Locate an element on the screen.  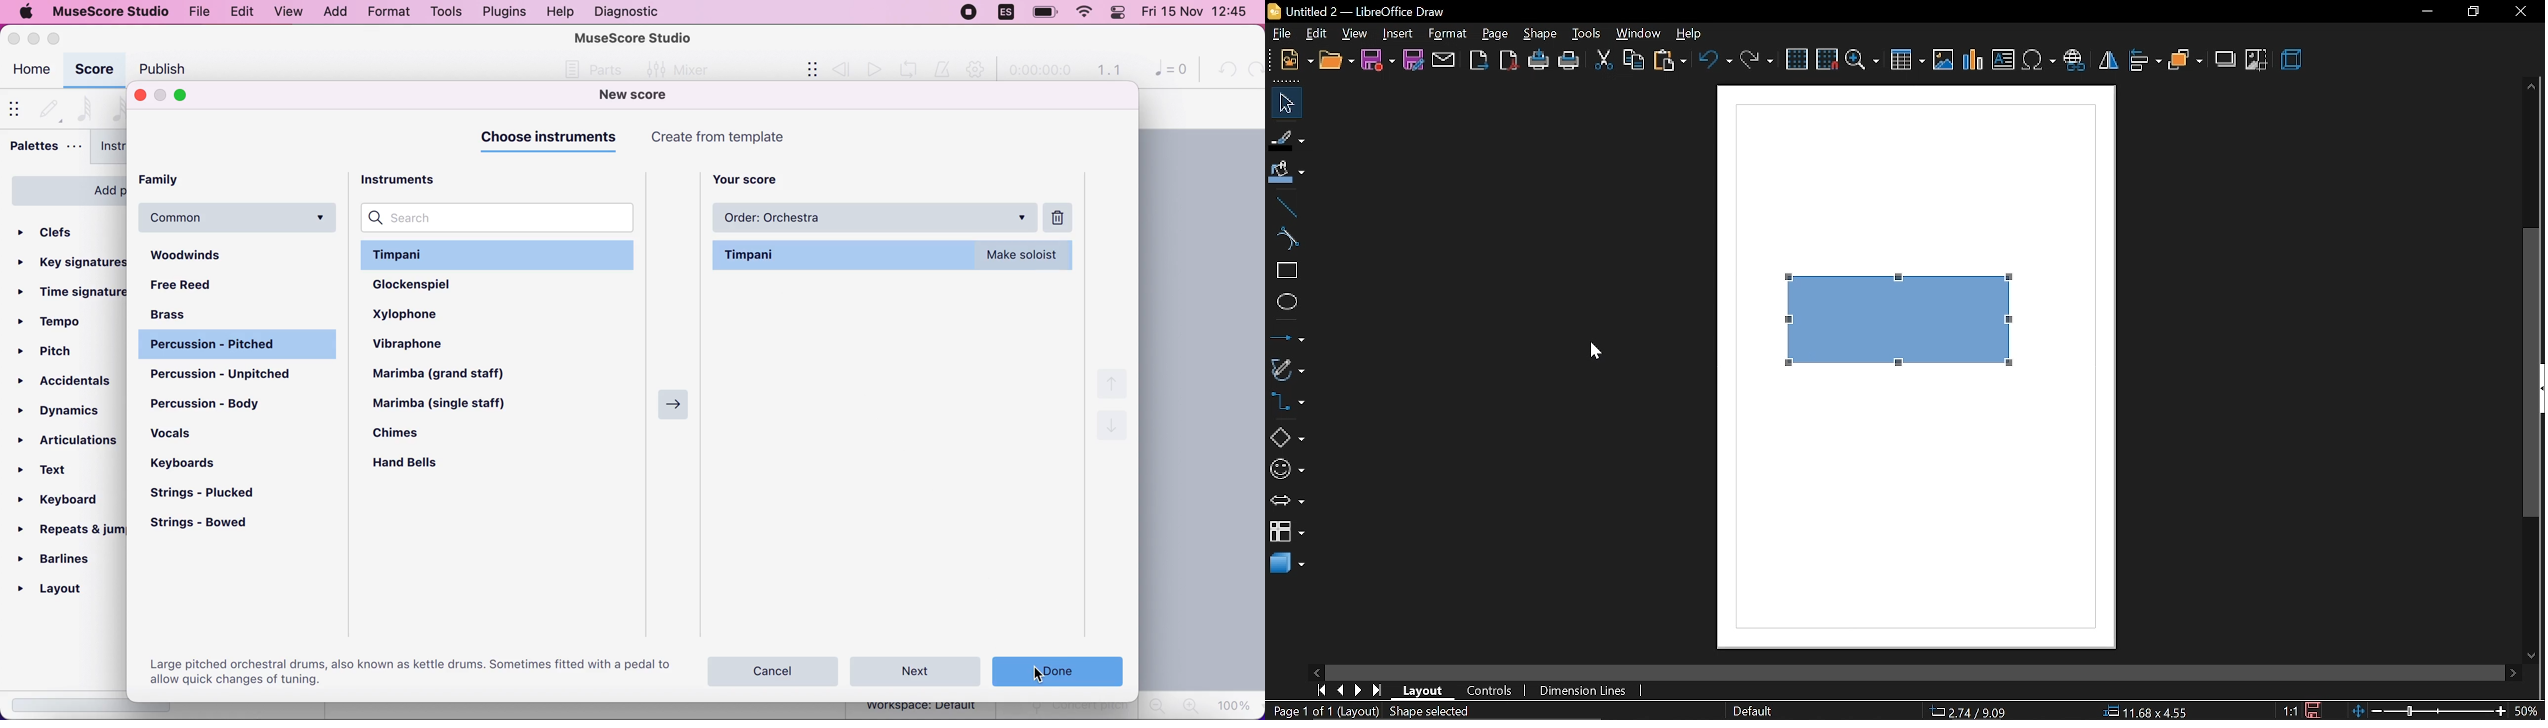
move up is located at coordinates (2531, 84).